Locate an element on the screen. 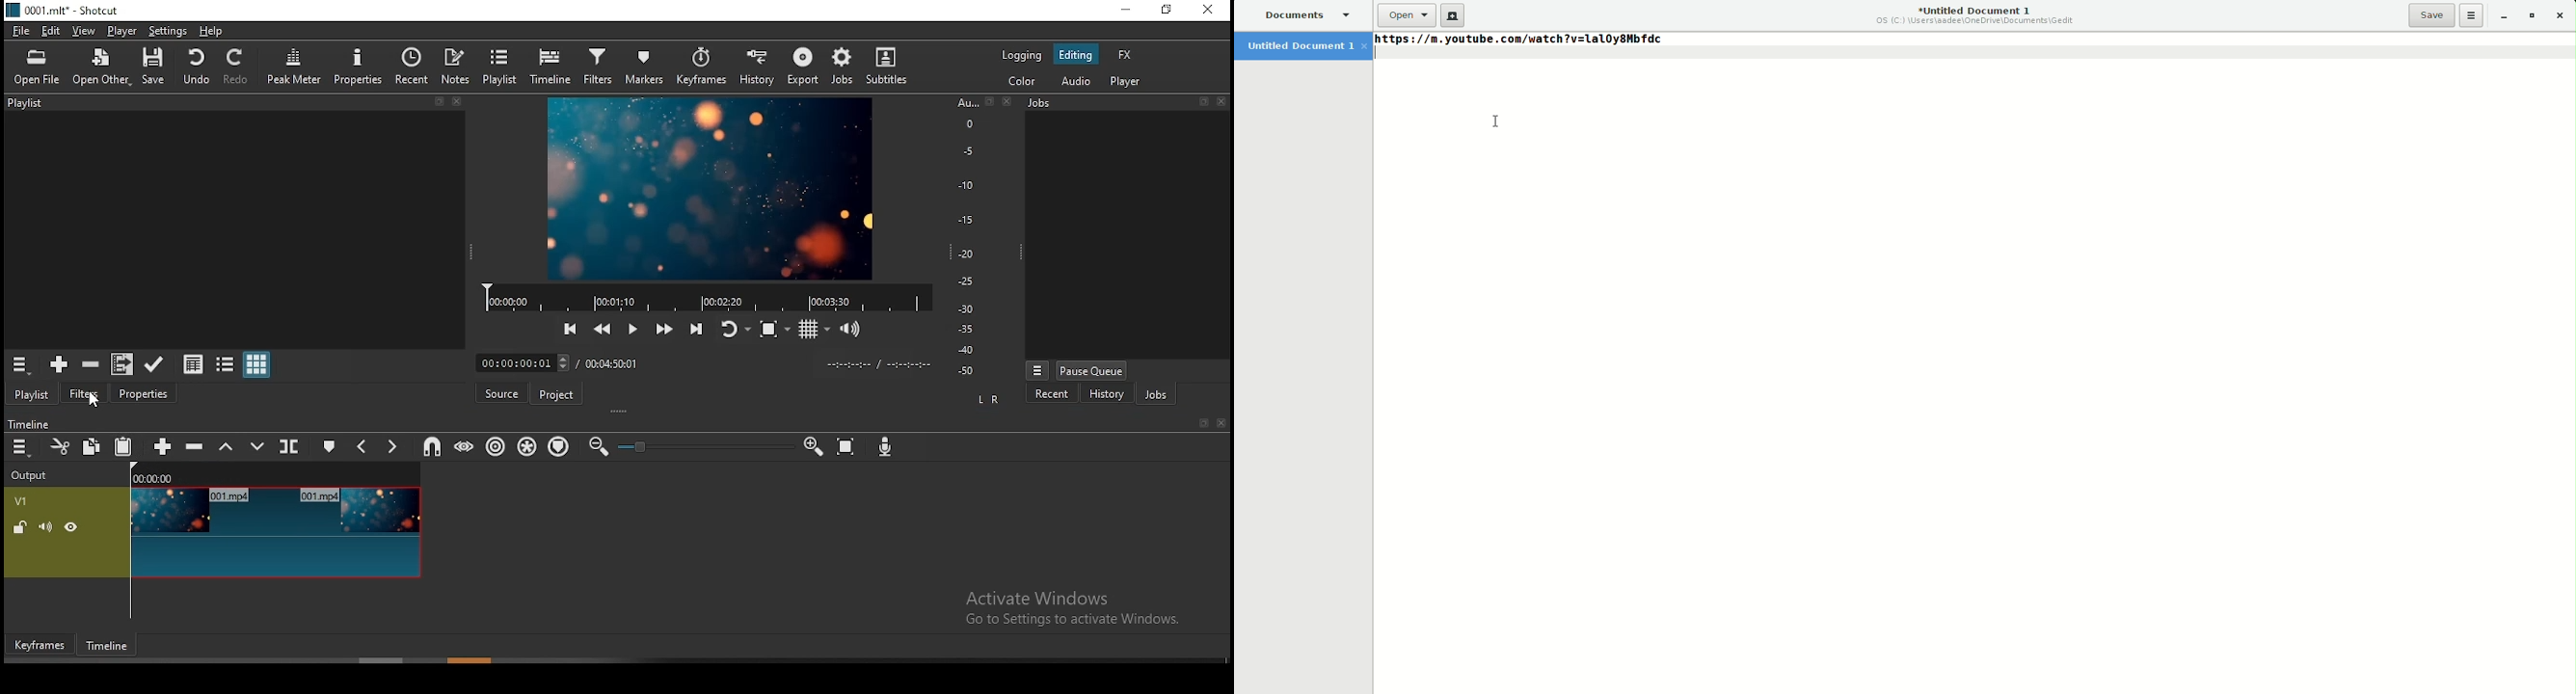  zoom in or zoom out slider is located at coordinates (705, 445).